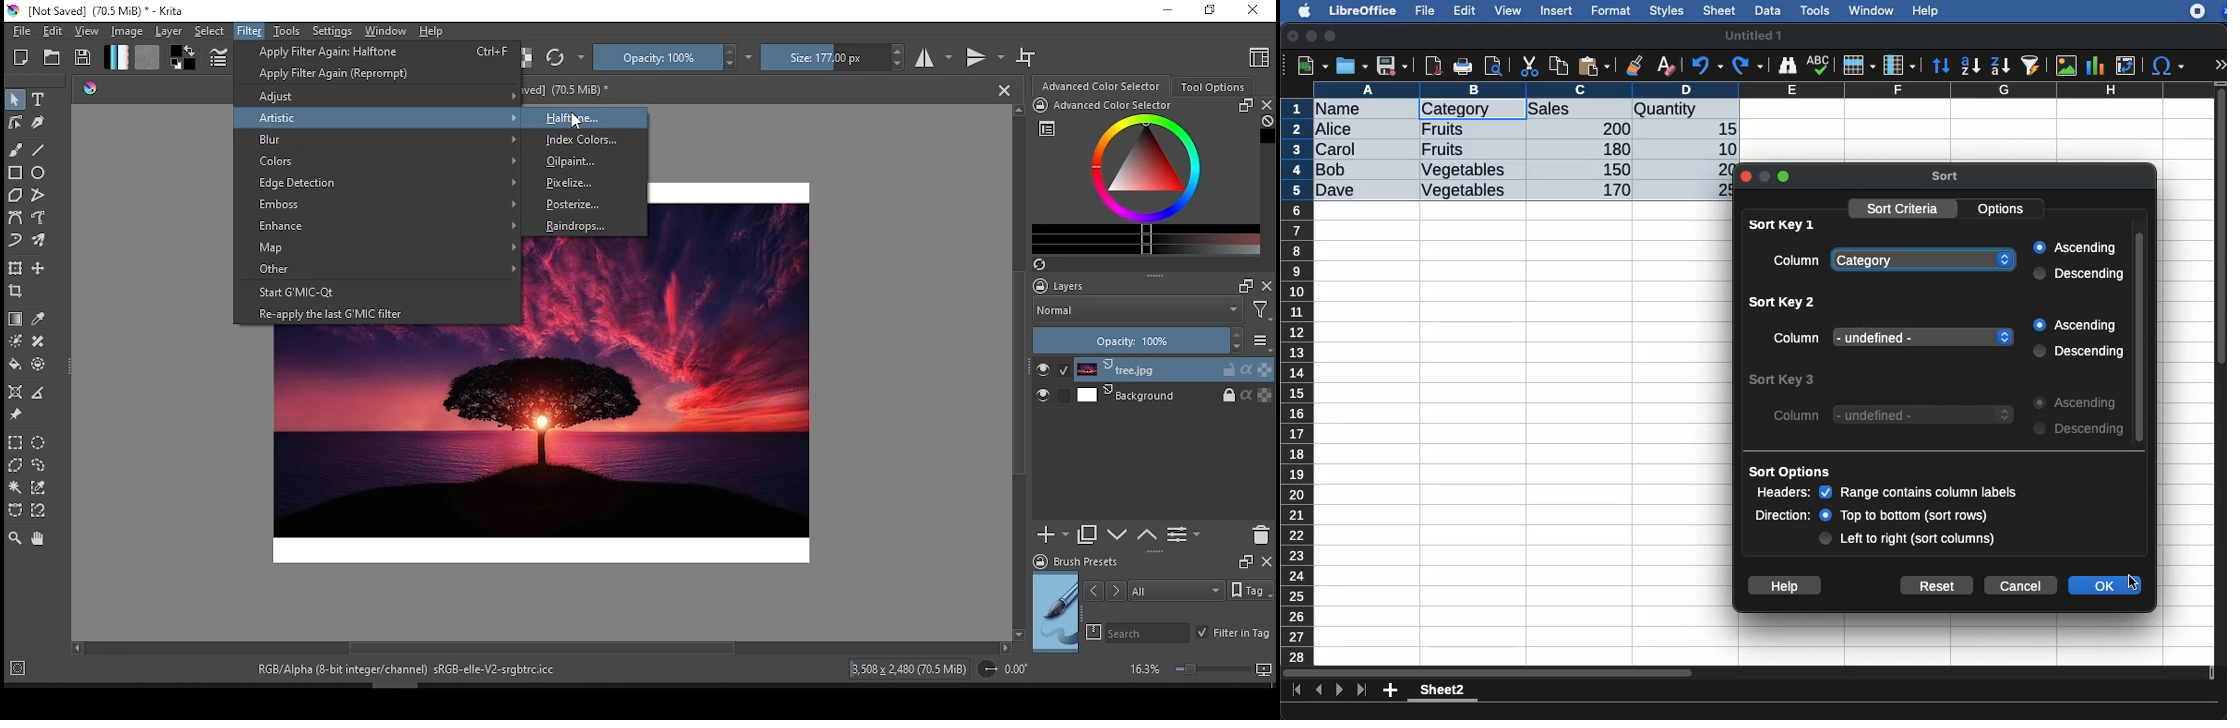 The height and width of the screenshot is (728, 2240). I want to click on icon and file name, so click(112, 11).